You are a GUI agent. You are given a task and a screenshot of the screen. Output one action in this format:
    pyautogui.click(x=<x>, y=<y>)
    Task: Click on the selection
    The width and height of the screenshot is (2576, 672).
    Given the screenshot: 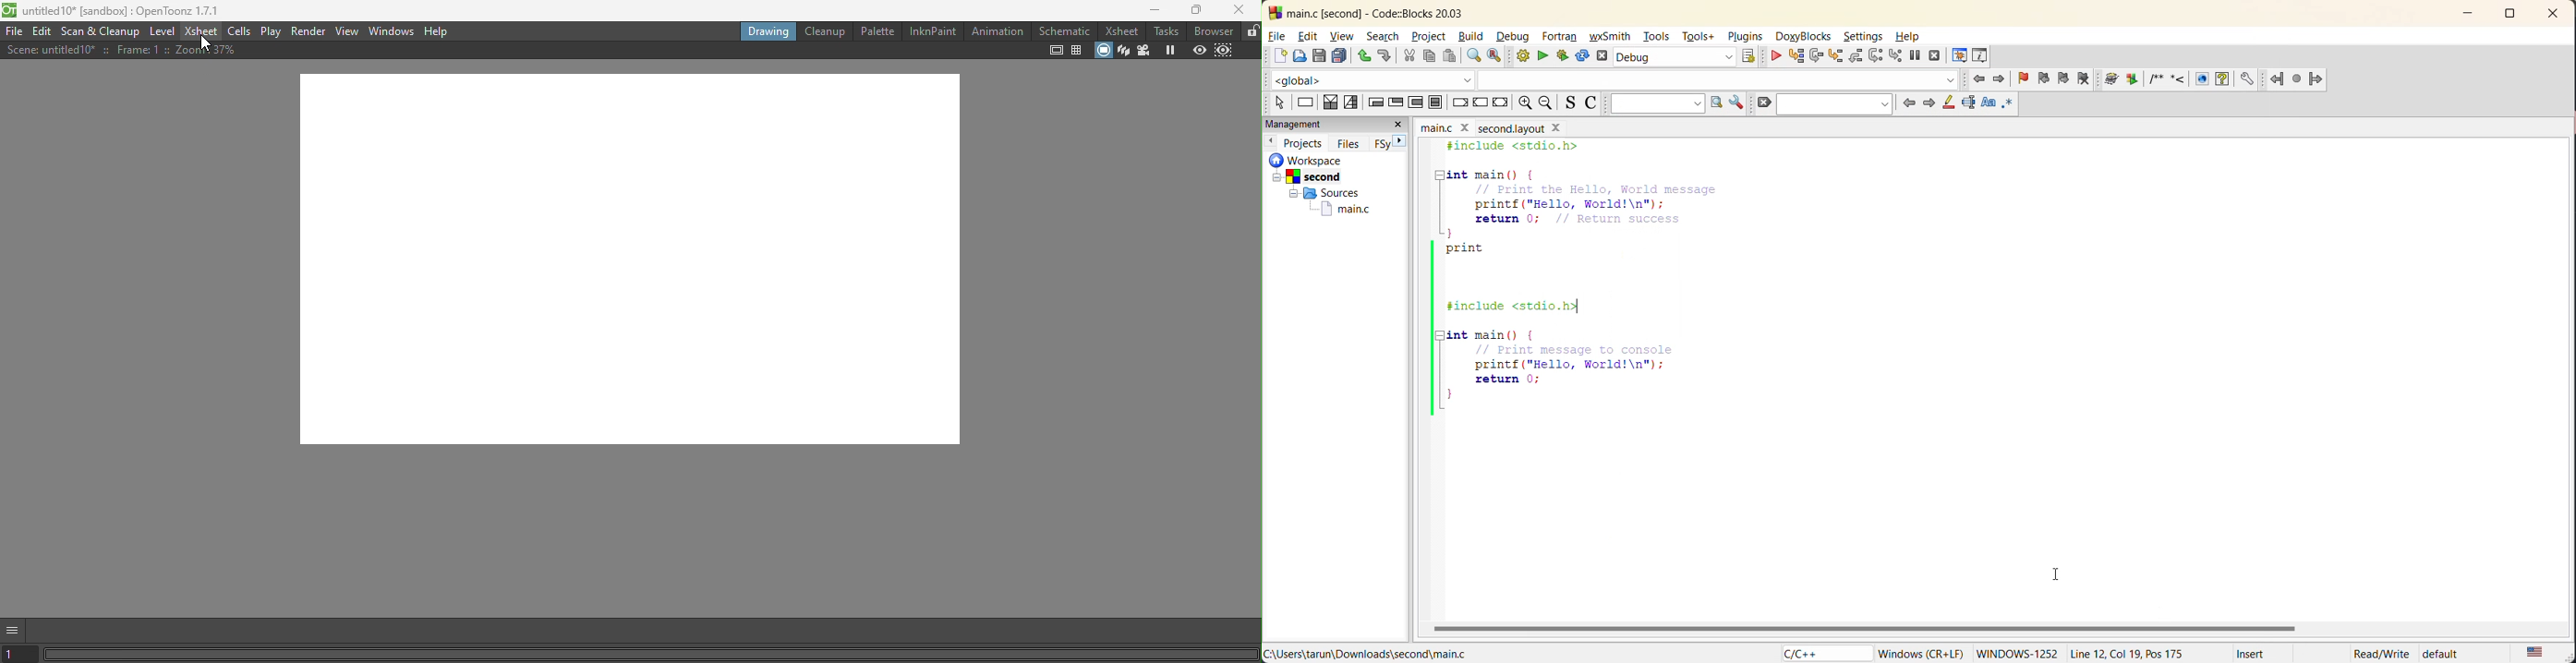 What is the action you would take?
    pyautogui.click(x=1351, y=103)
    